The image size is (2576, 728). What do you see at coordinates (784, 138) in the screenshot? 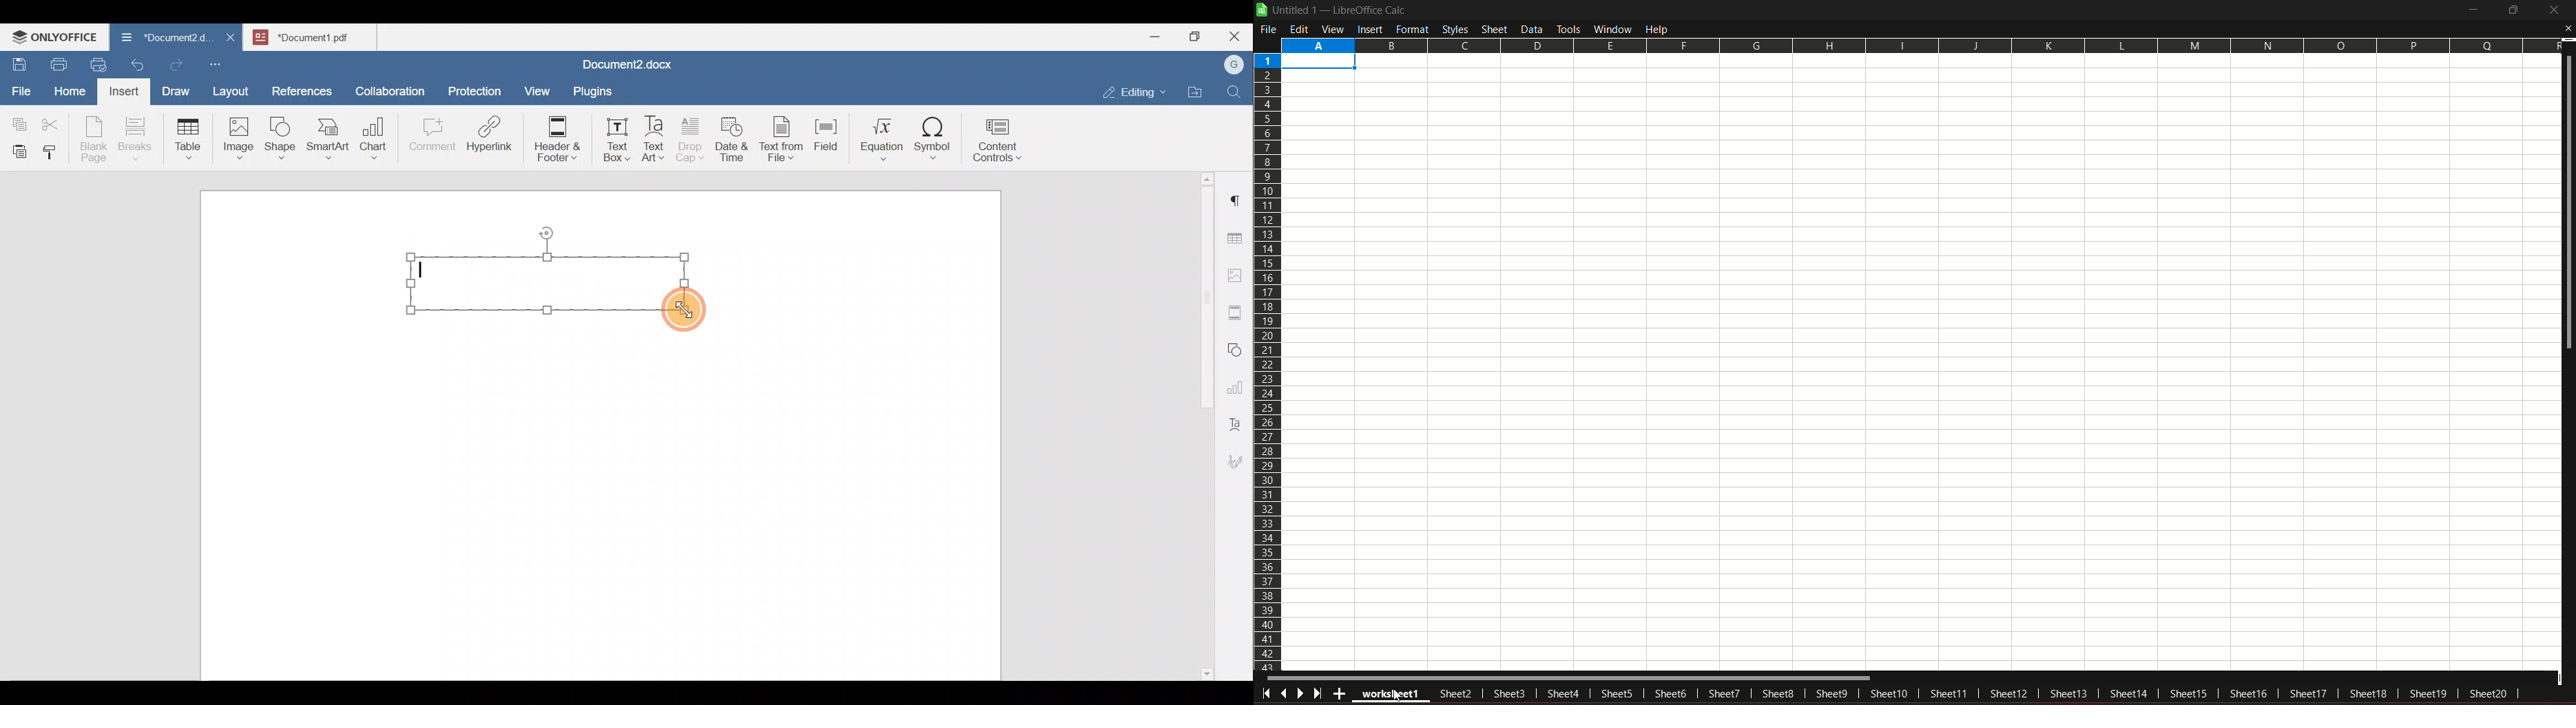
I see `Text from file` at bounding box center [784, 138].